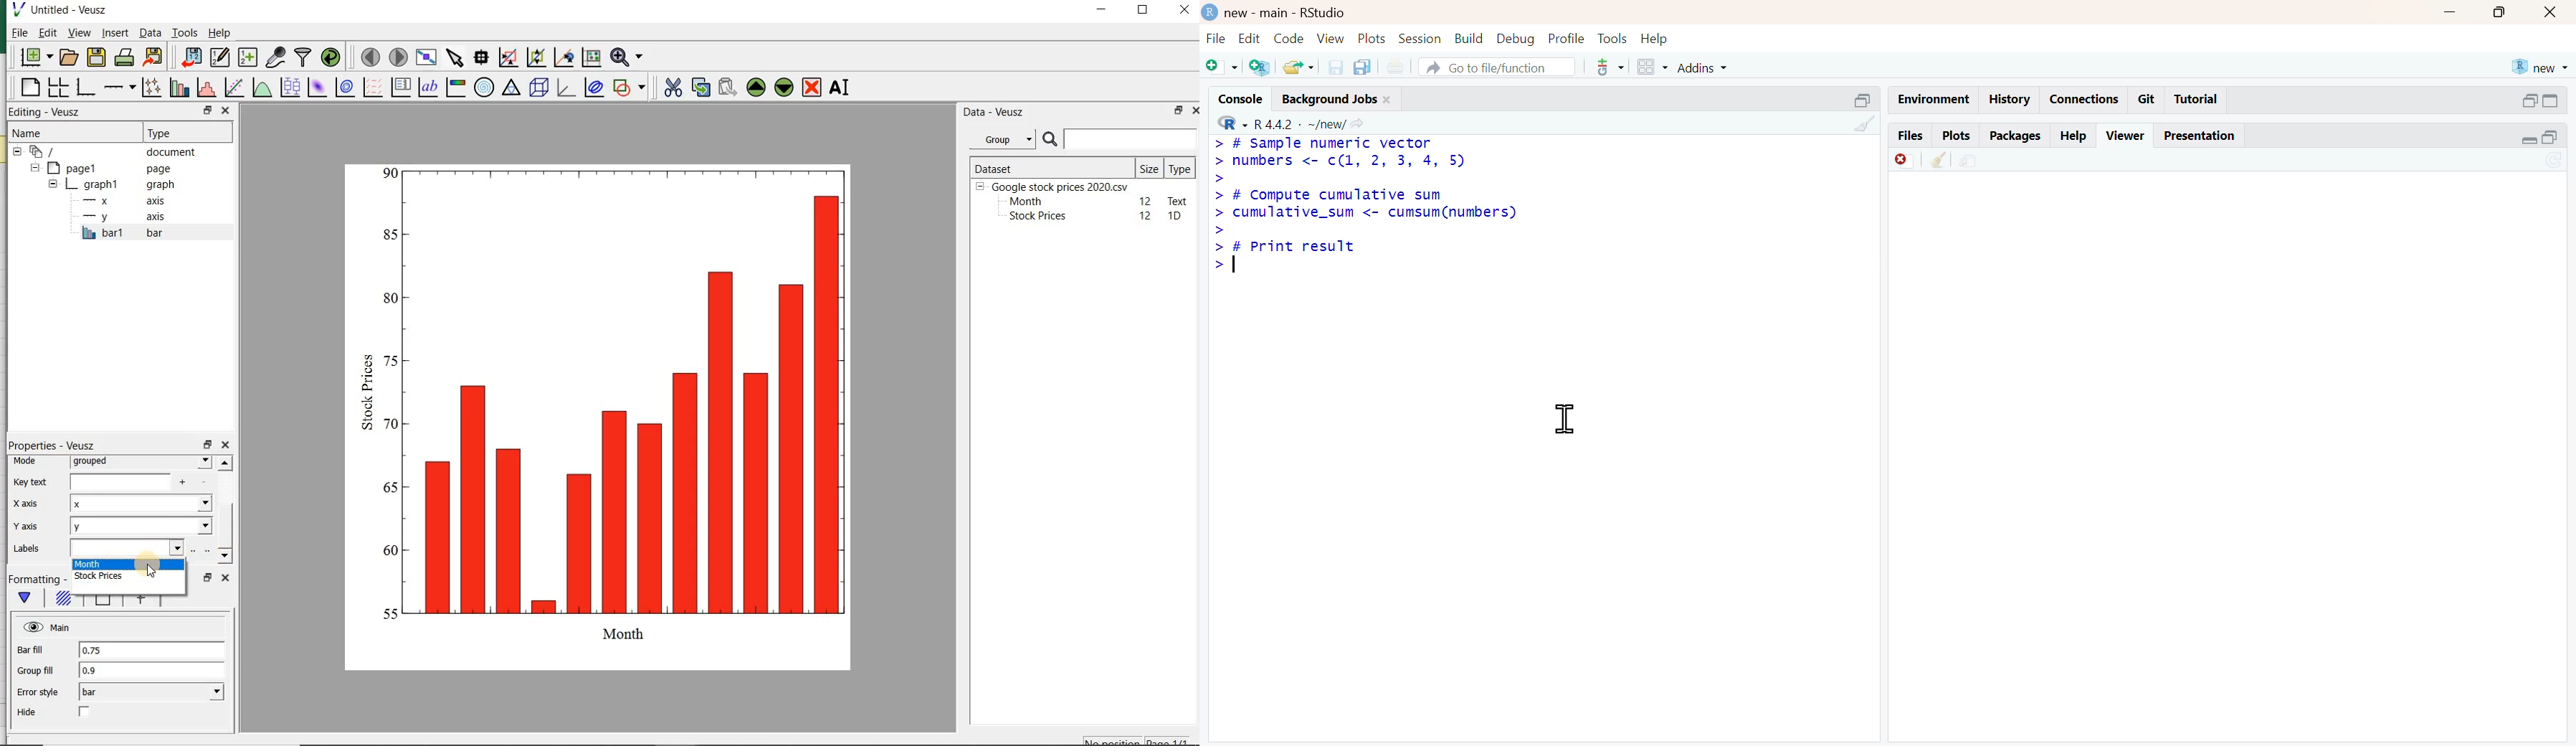 This screenshot has width=2576, height=756. What do you see at coordinates (1051, 166) in the screenshot?
I see `DATASET` at bounding box center [1051, 166].